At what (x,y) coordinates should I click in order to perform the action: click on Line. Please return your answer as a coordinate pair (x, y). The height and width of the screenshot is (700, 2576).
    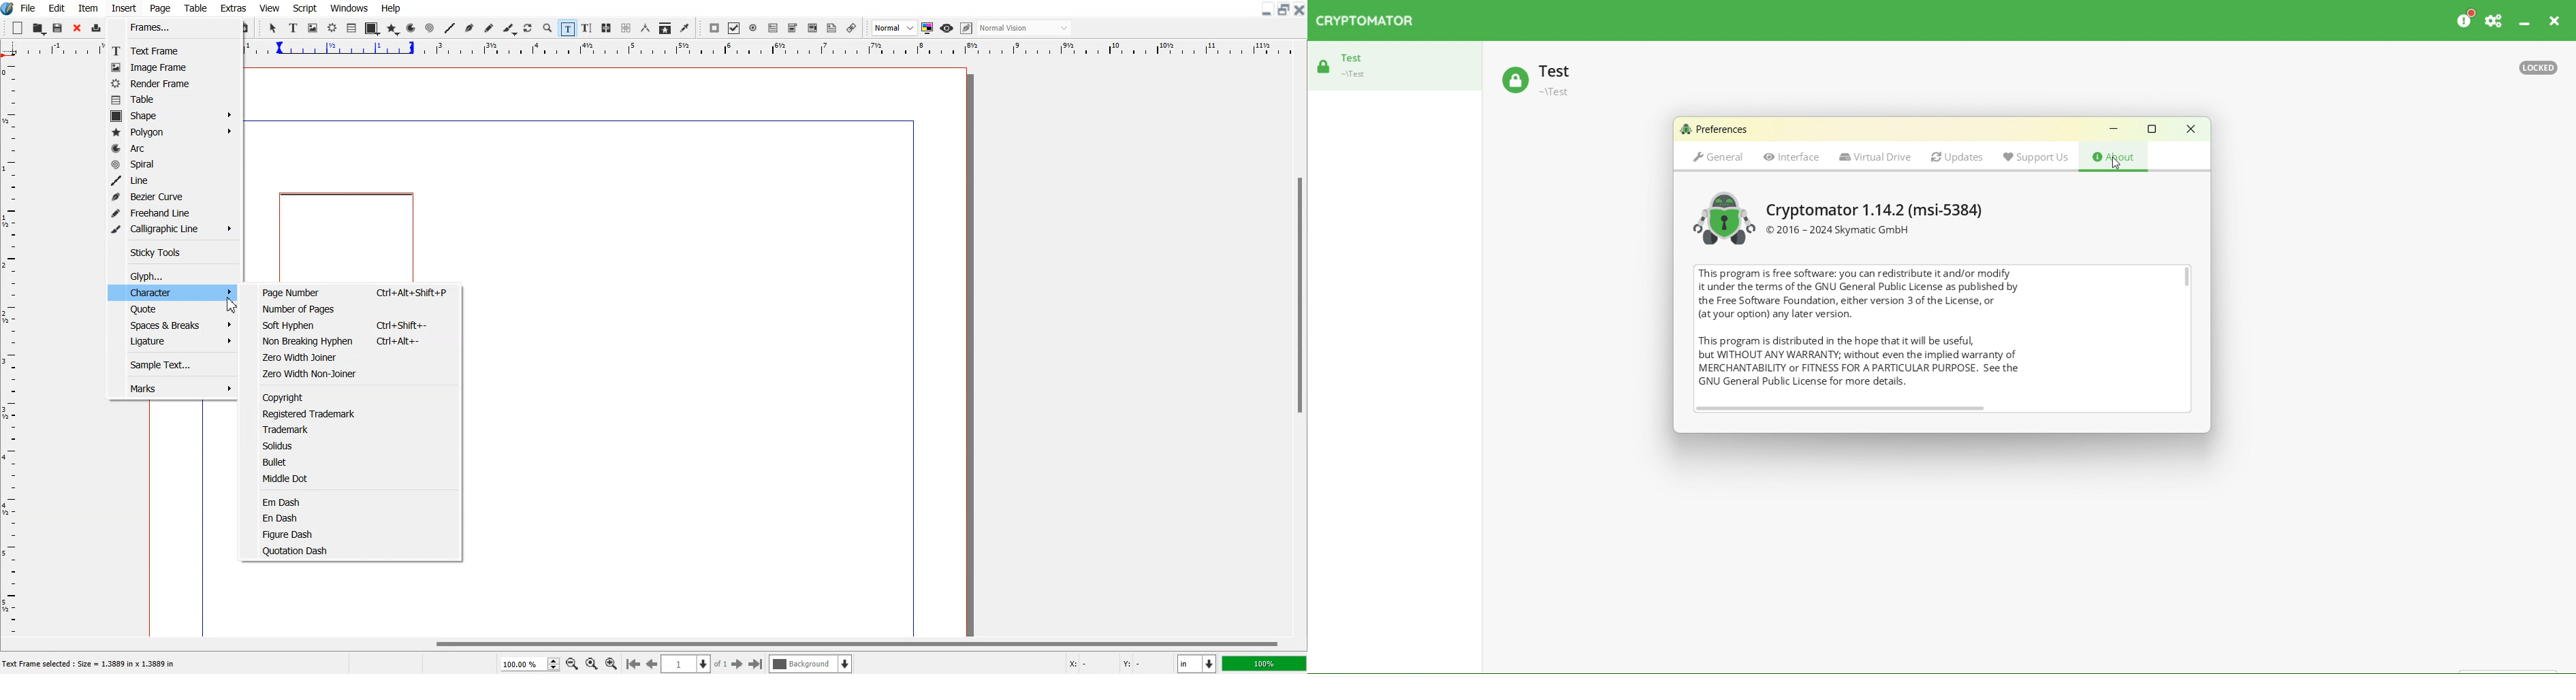
    Looking at the image, I should click on (173, 180).